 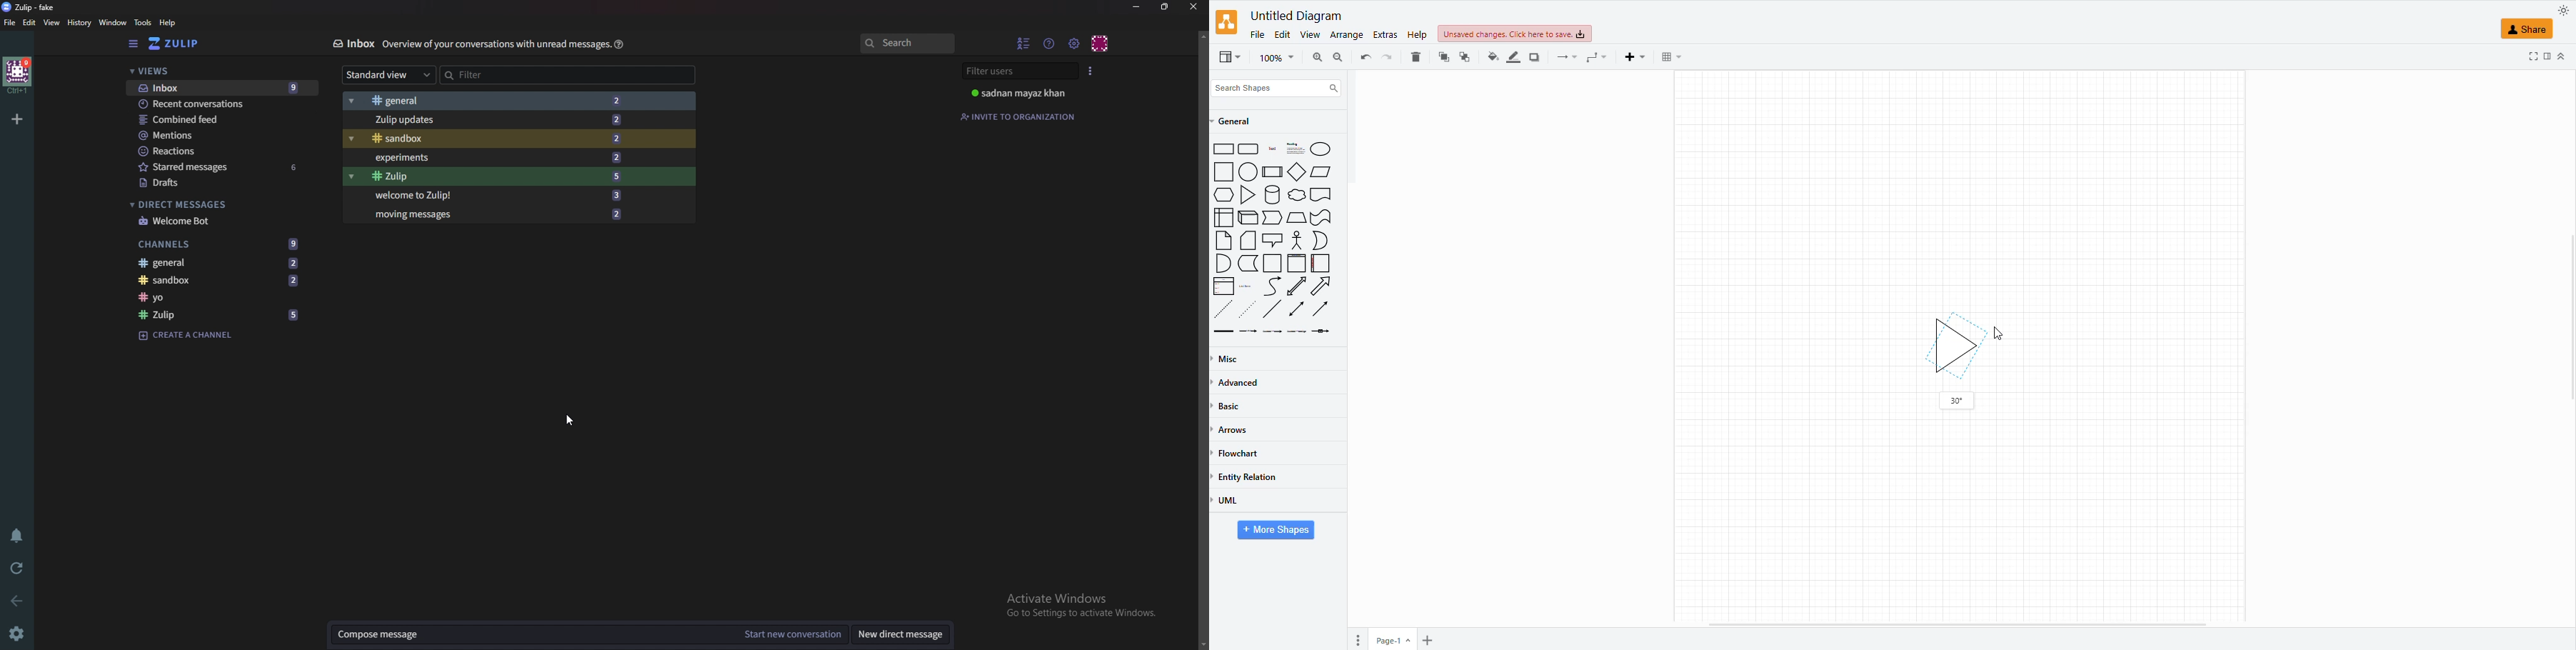 What do you see at coordinates (495, 43) in the screenshot?
I see `Info` at bounding box center [495, 43].